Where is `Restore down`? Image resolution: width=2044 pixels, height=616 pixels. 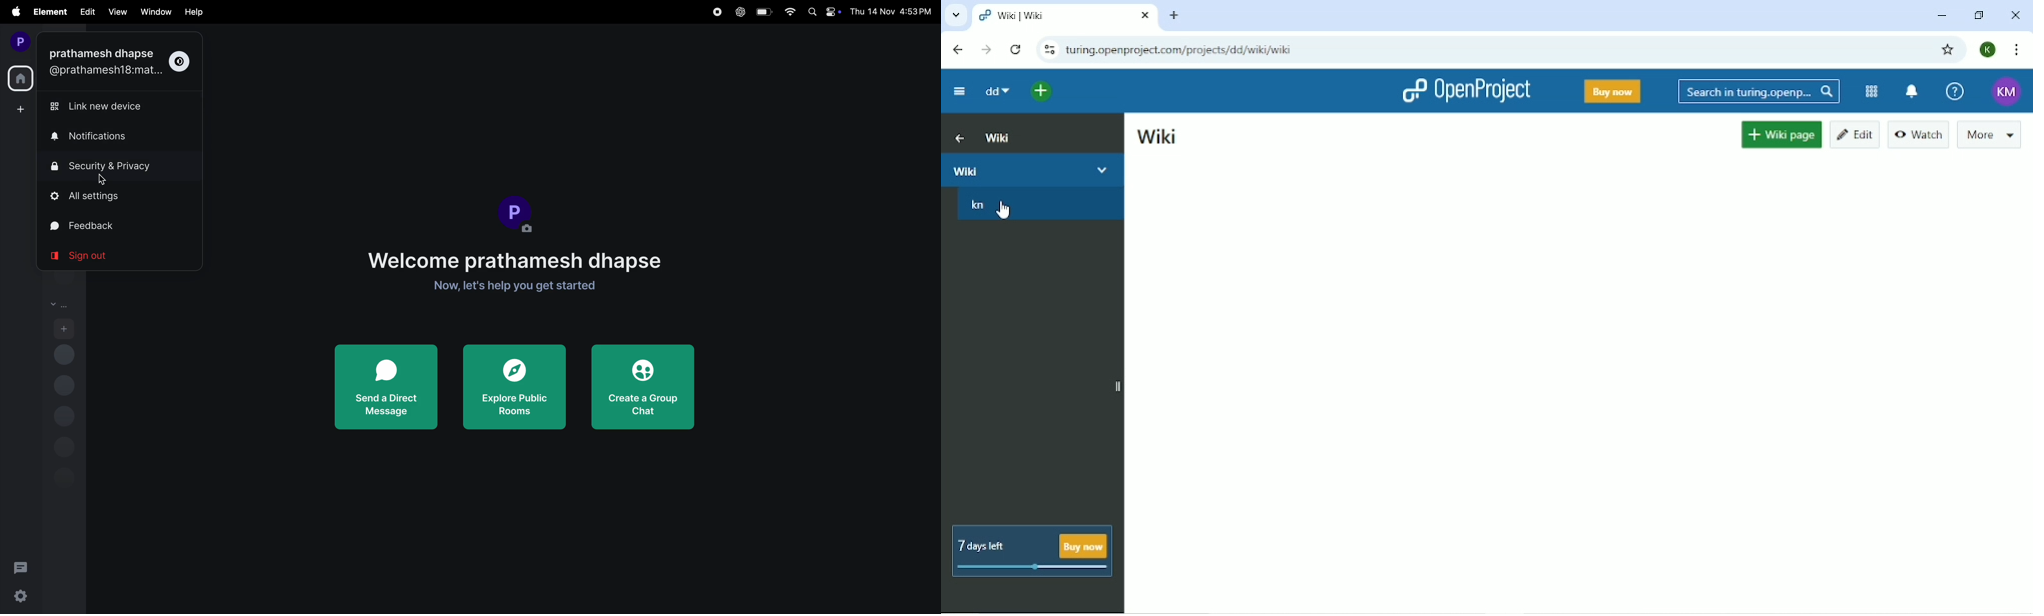
Restore down is located at coordinates (1977, 14).